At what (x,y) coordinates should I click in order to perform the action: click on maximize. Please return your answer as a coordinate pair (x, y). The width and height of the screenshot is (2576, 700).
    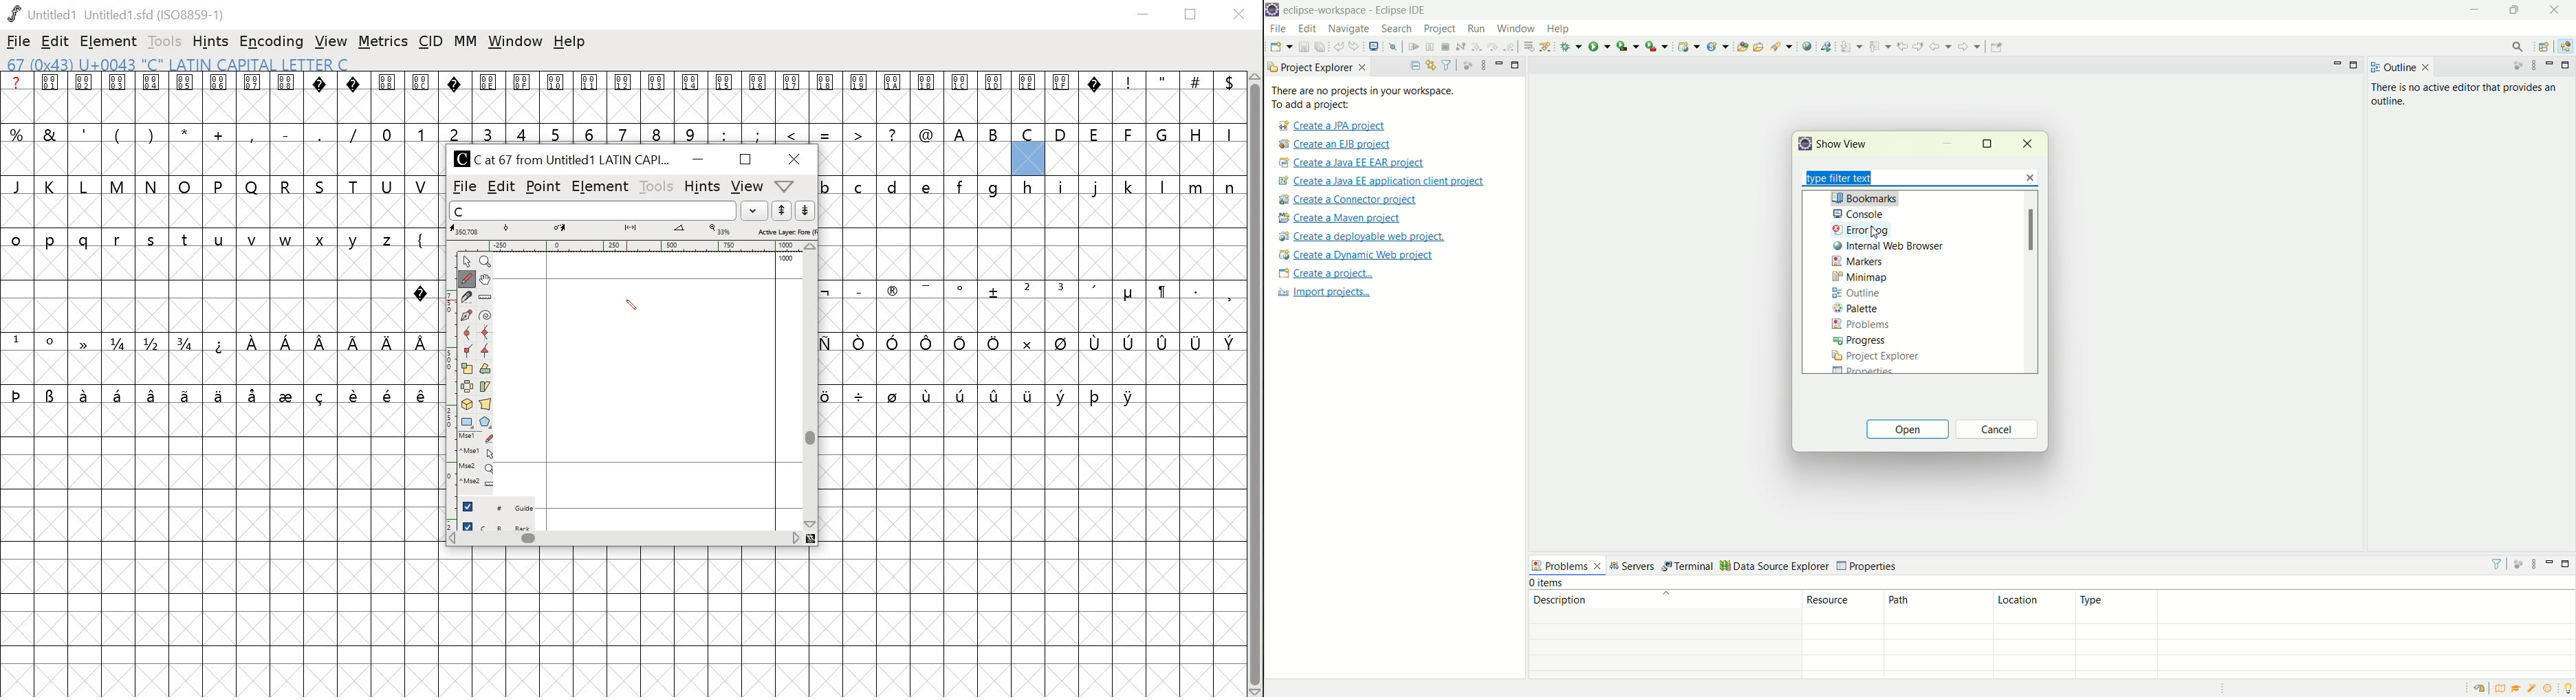
    Looking at the image, I should click on (747, 159).